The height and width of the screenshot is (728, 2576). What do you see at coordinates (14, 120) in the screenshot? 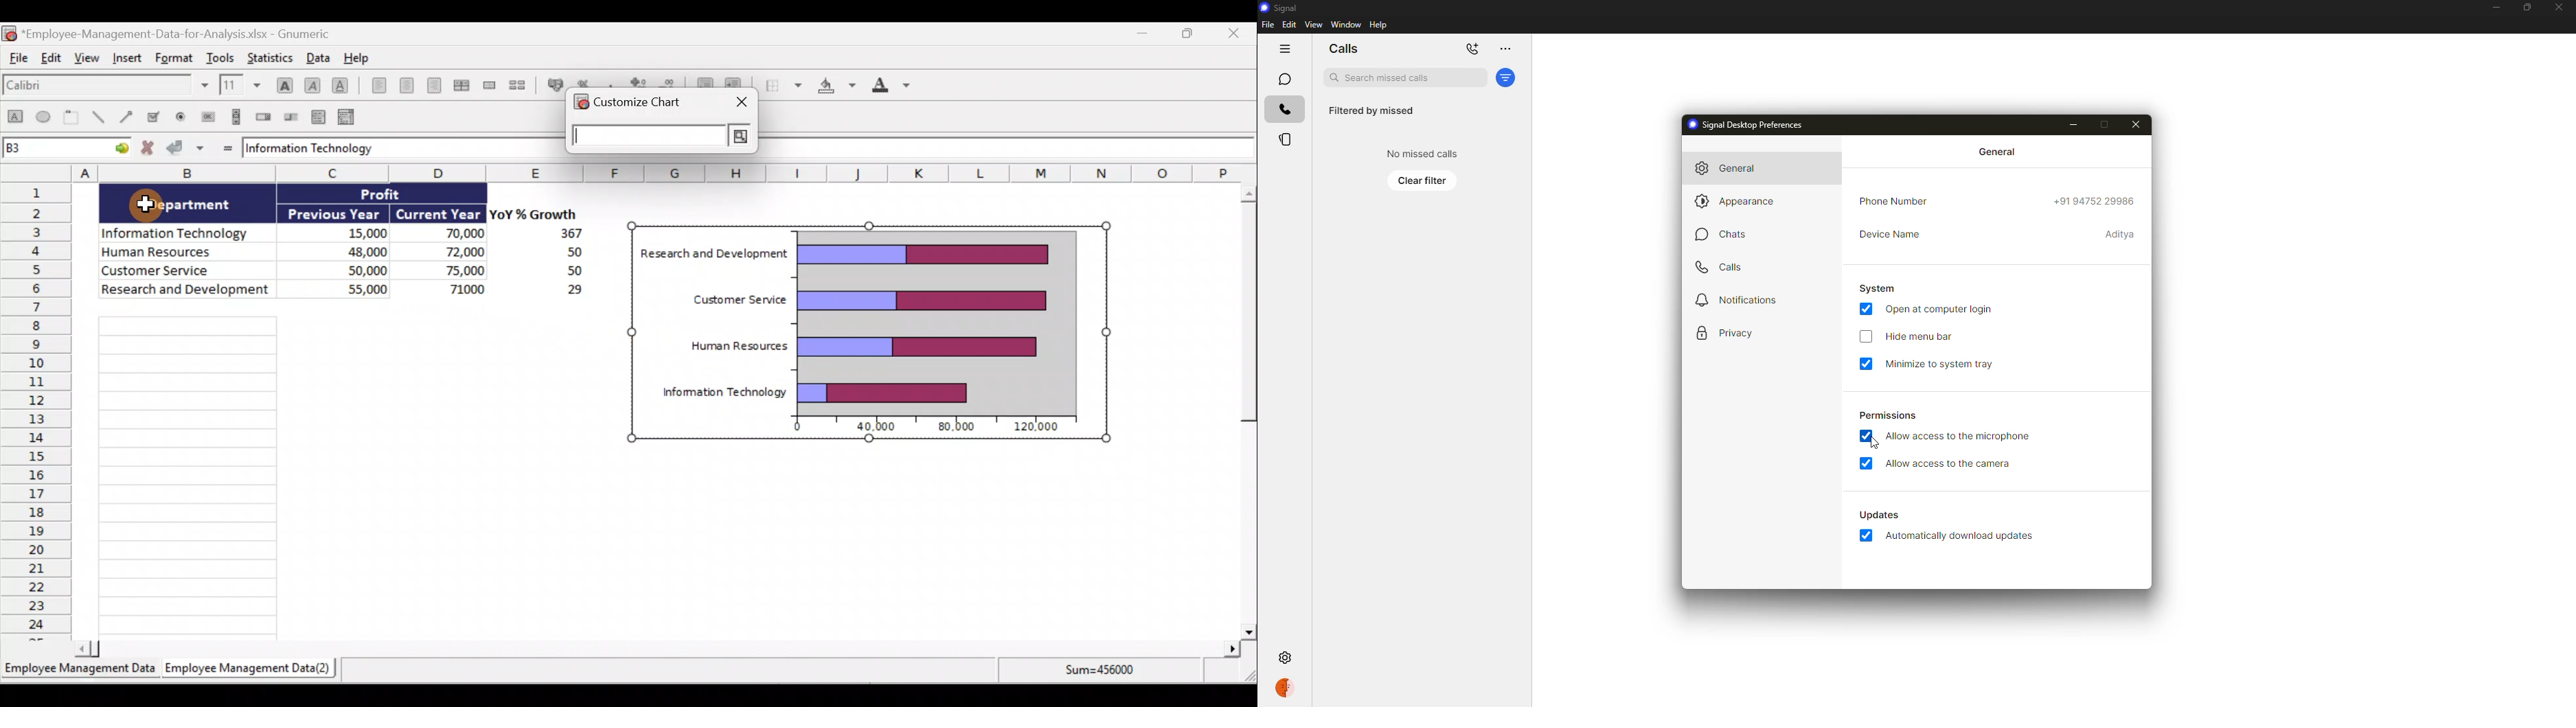
I see `Create a rectangle object` at bounding box center [14, 120].